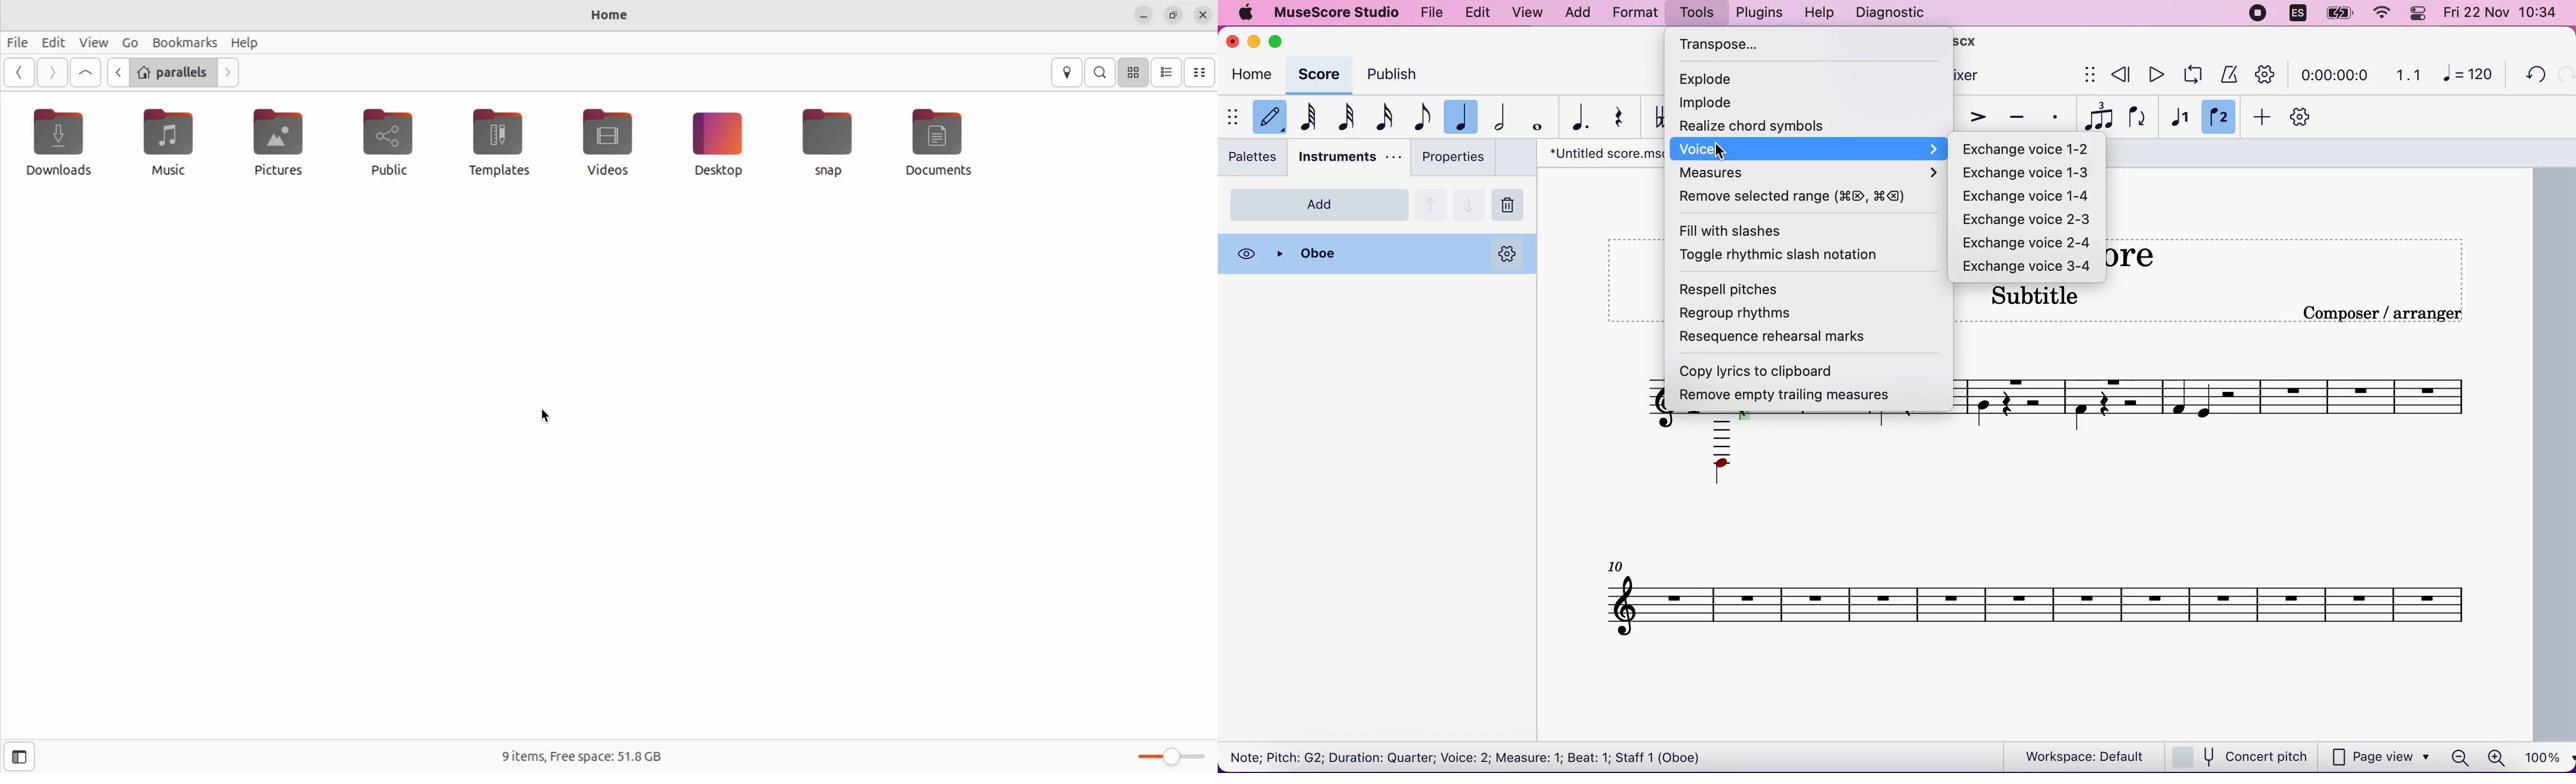 This screenshot has width=2576, height=784. Describe the element at coordinates (1512, 203) in the screenshot. I see `remove` at that location.